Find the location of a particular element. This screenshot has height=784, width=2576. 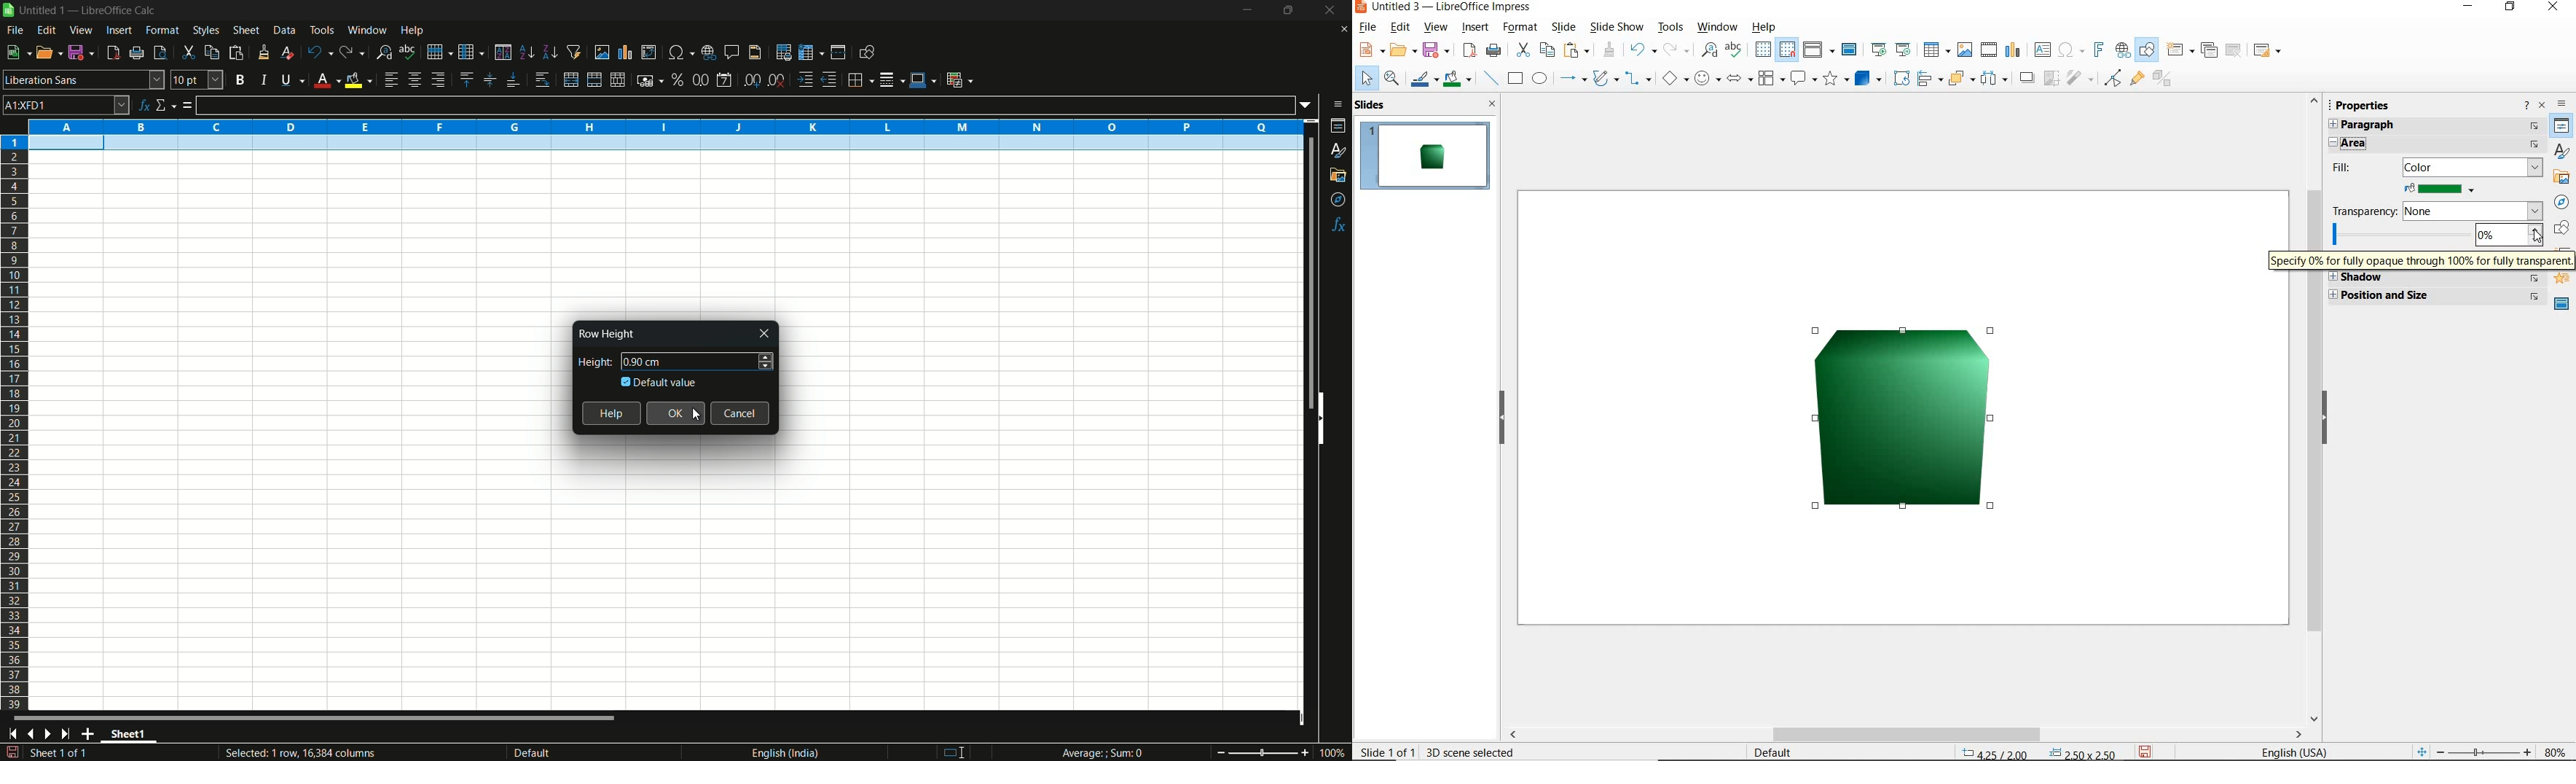

insert special characters is located at coordinates (2072, 50).